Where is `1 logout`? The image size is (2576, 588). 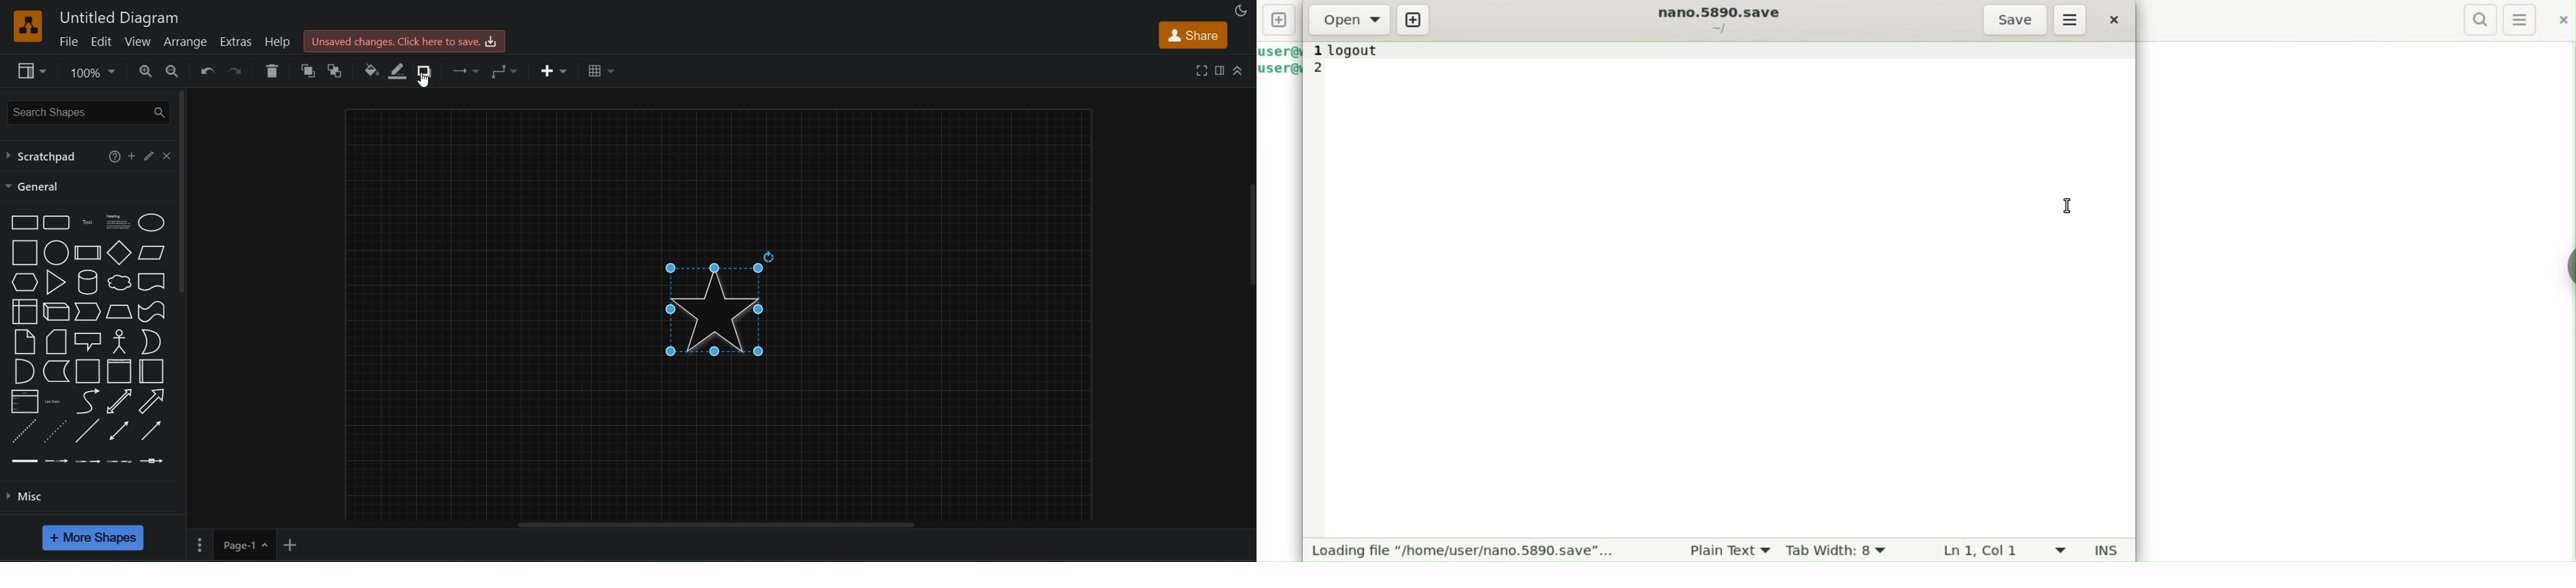
1 logout is located at coordinates (1349, 51).